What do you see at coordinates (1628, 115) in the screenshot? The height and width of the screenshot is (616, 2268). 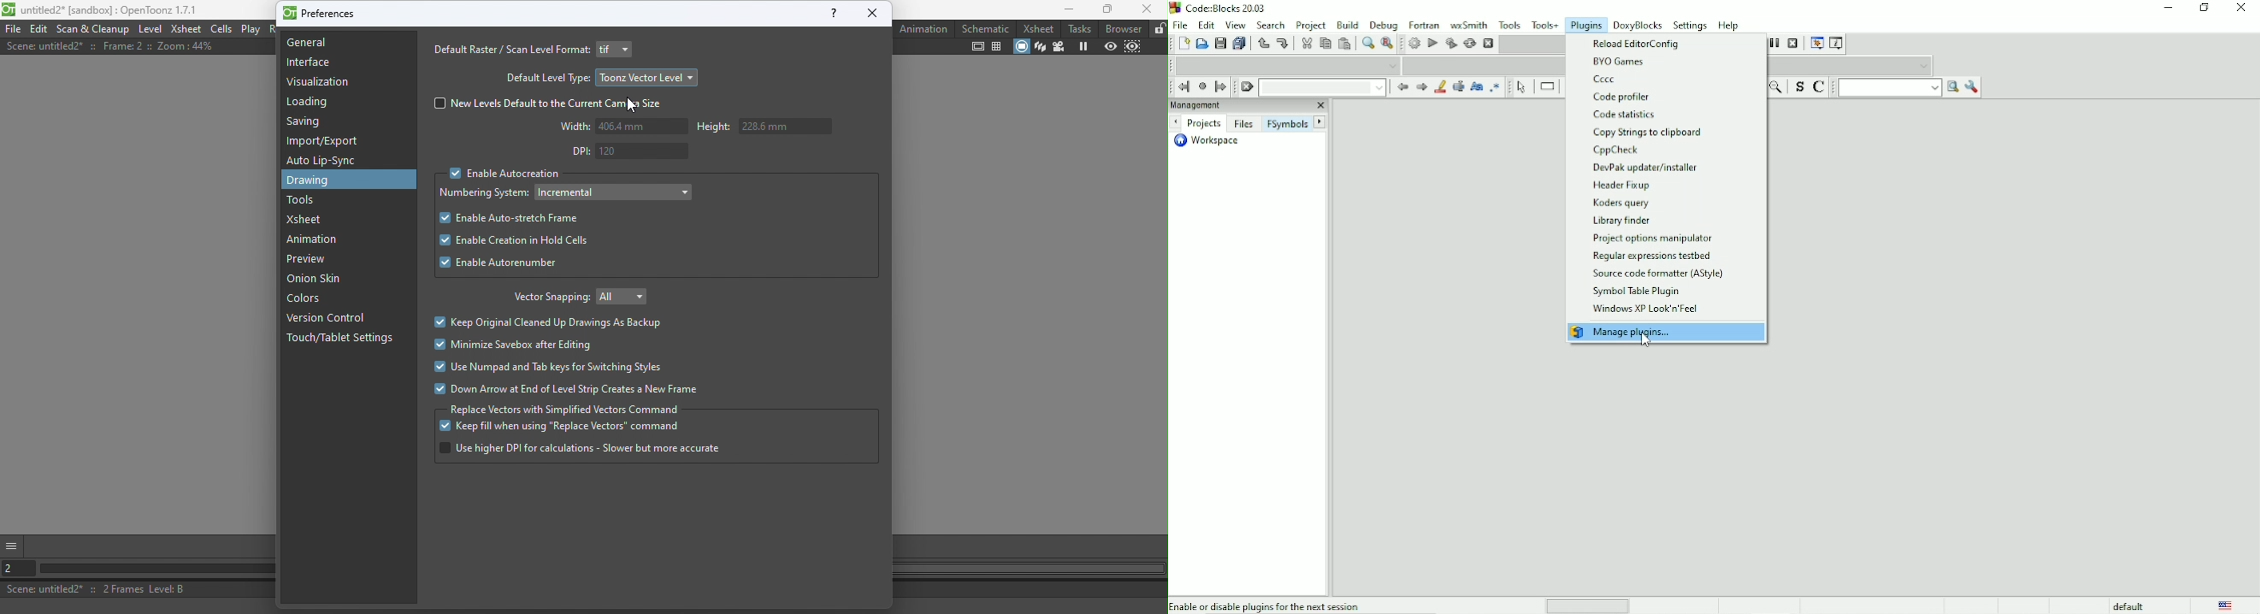 I see `Code statistics` at bounding box center [1628, 115].